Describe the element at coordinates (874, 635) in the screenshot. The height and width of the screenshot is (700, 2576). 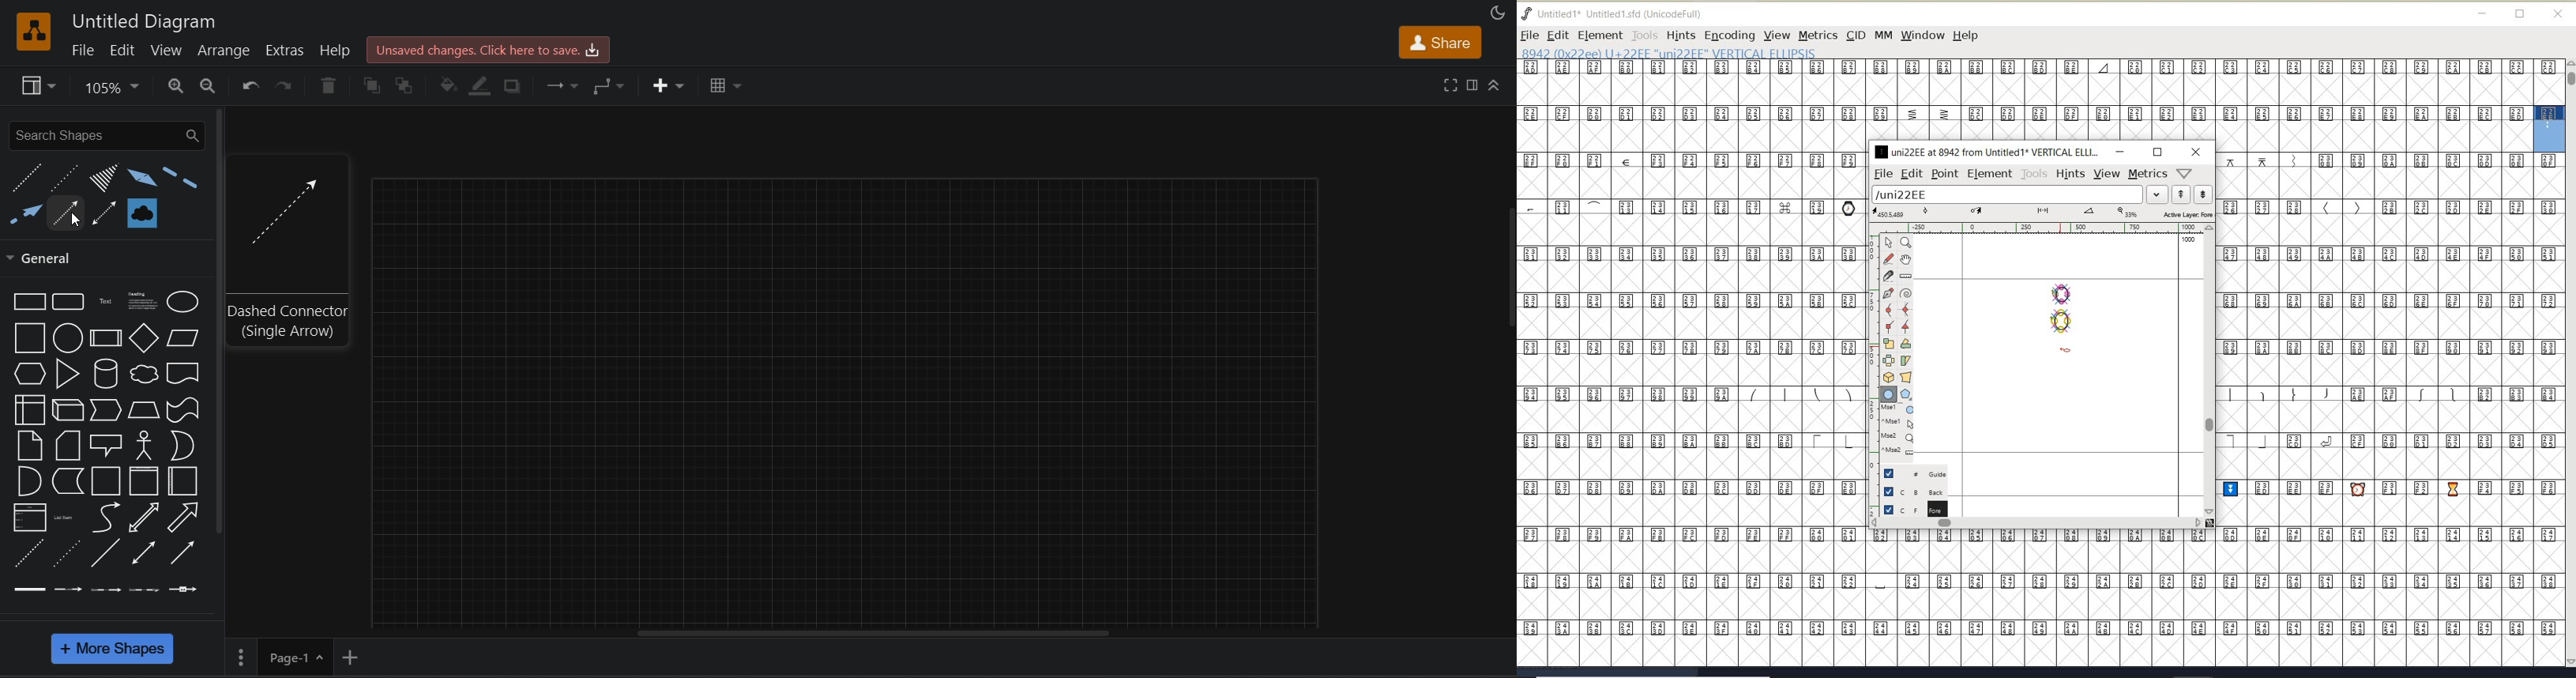
I see `horizontal scroll bar` at that location.